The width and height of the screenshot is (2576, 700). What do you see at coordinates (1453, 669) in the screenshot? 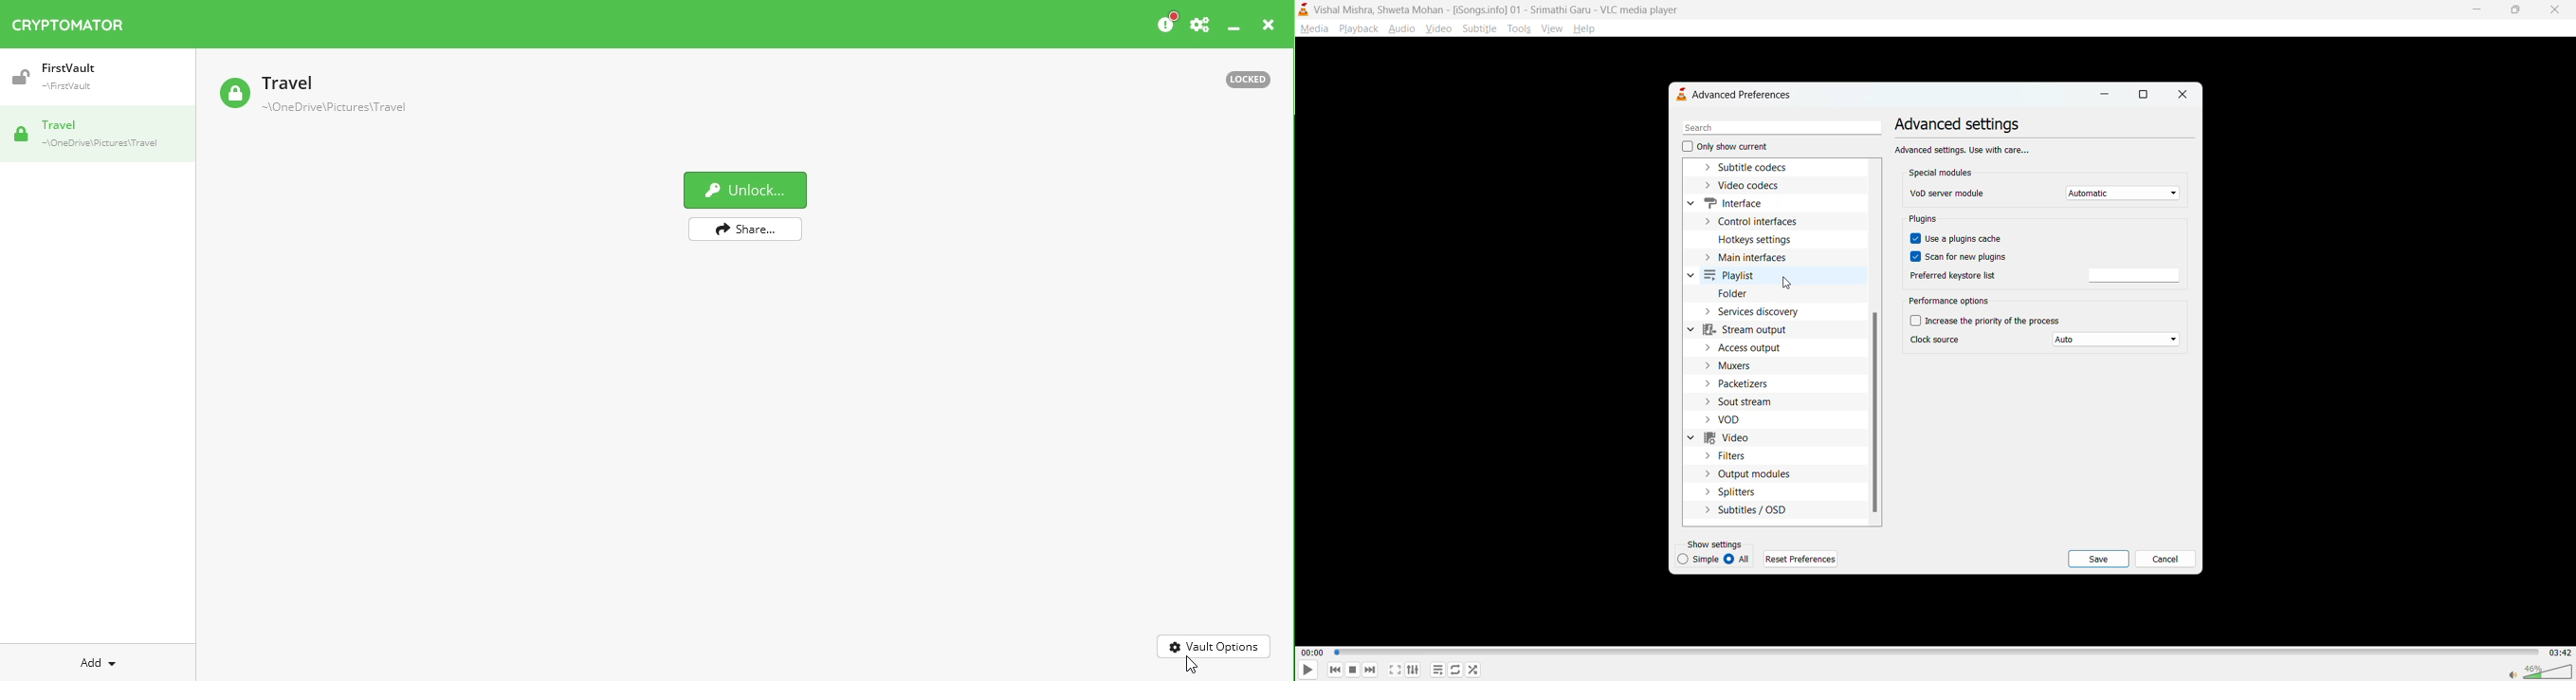
I see `loop` at bounding box center [1453, 669].